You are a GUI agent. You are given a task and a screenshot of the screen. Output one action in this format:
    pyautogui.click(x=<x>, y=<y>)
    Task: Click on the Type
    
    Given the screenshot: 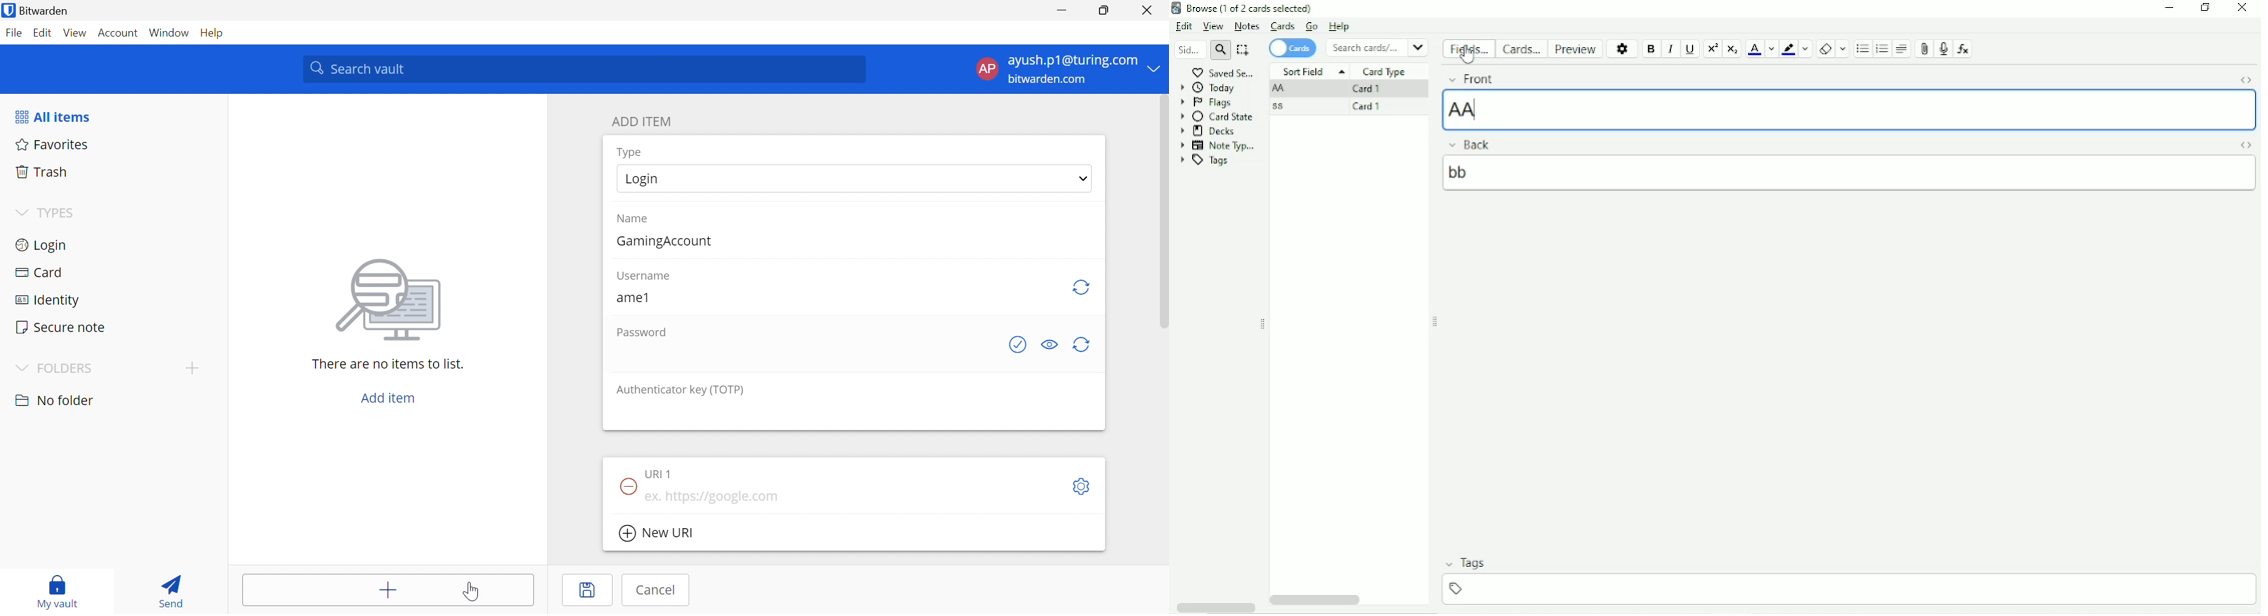 What is the action you would take?
    pyautogui.click(x=633, y=152)
    